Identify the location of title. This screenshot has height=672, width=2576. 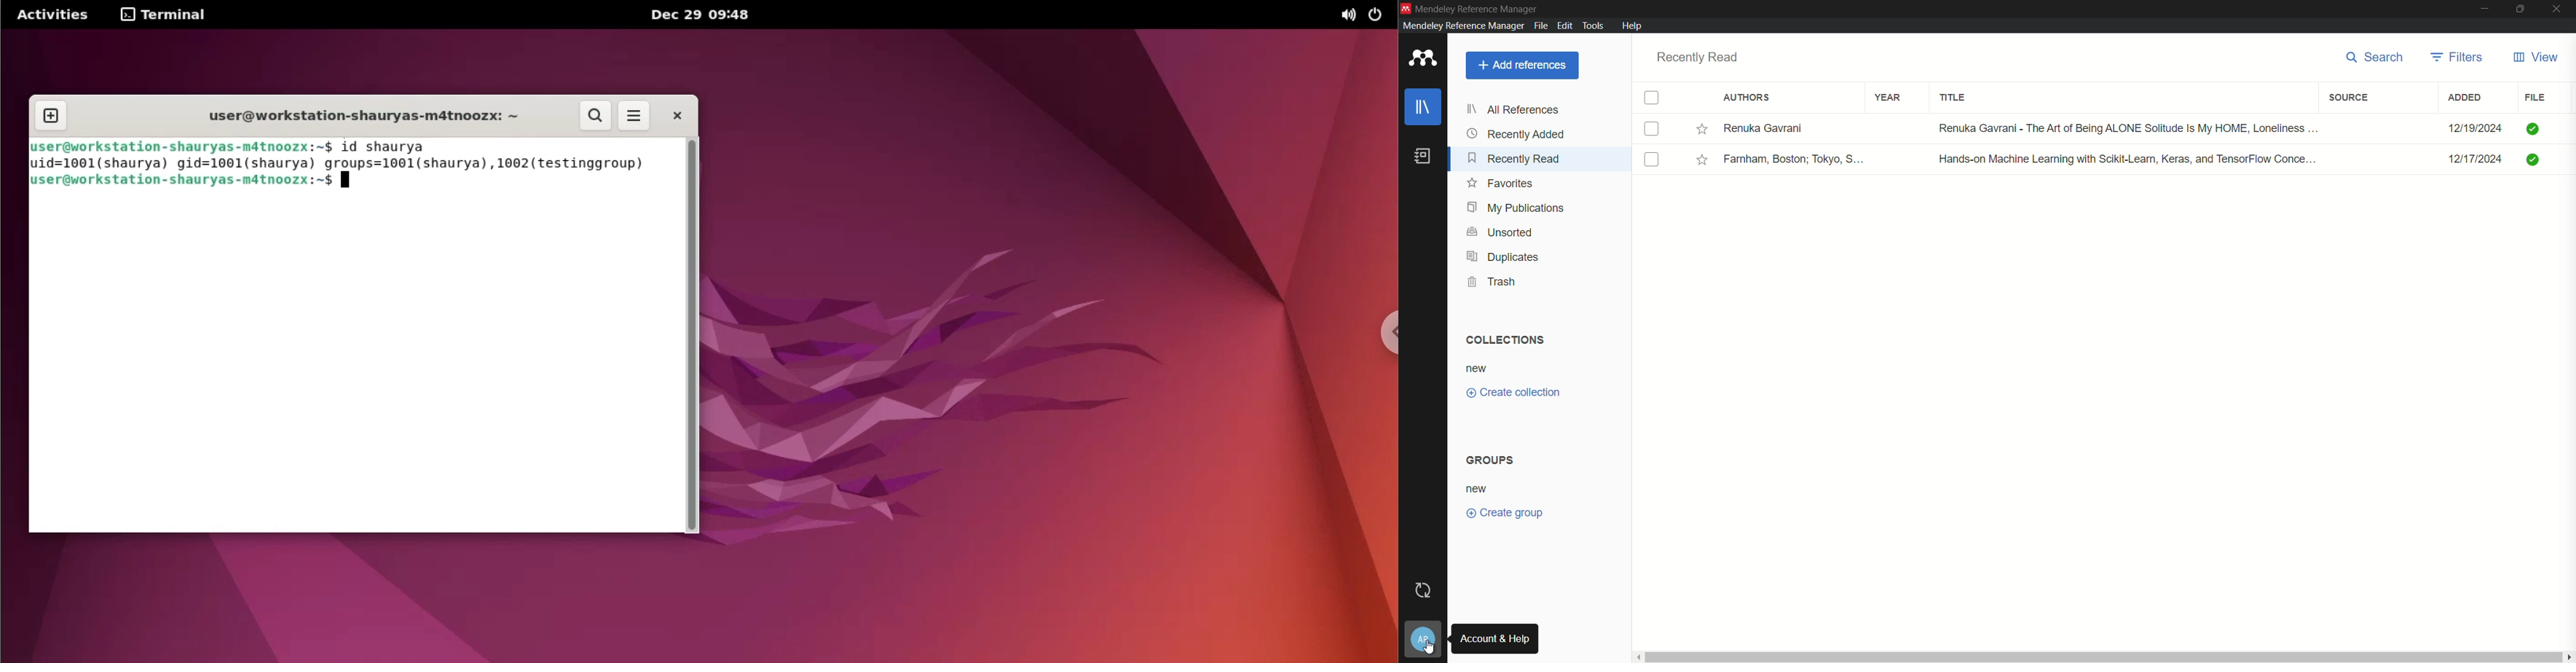
(1955, 97).